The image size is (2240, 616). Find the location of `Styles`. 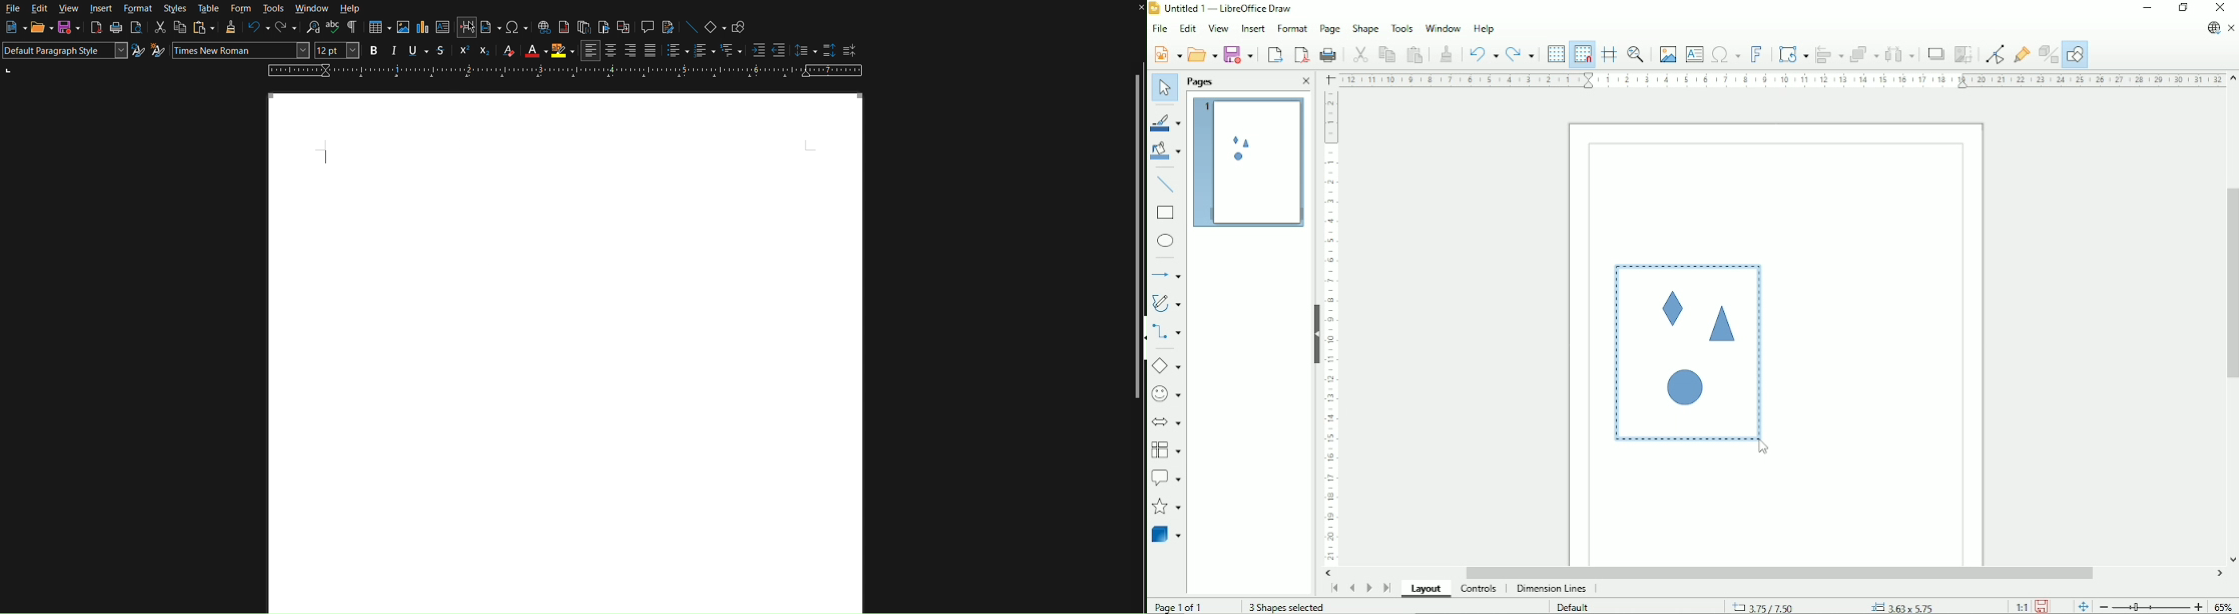

Styles is located at coordinates (175, 9).